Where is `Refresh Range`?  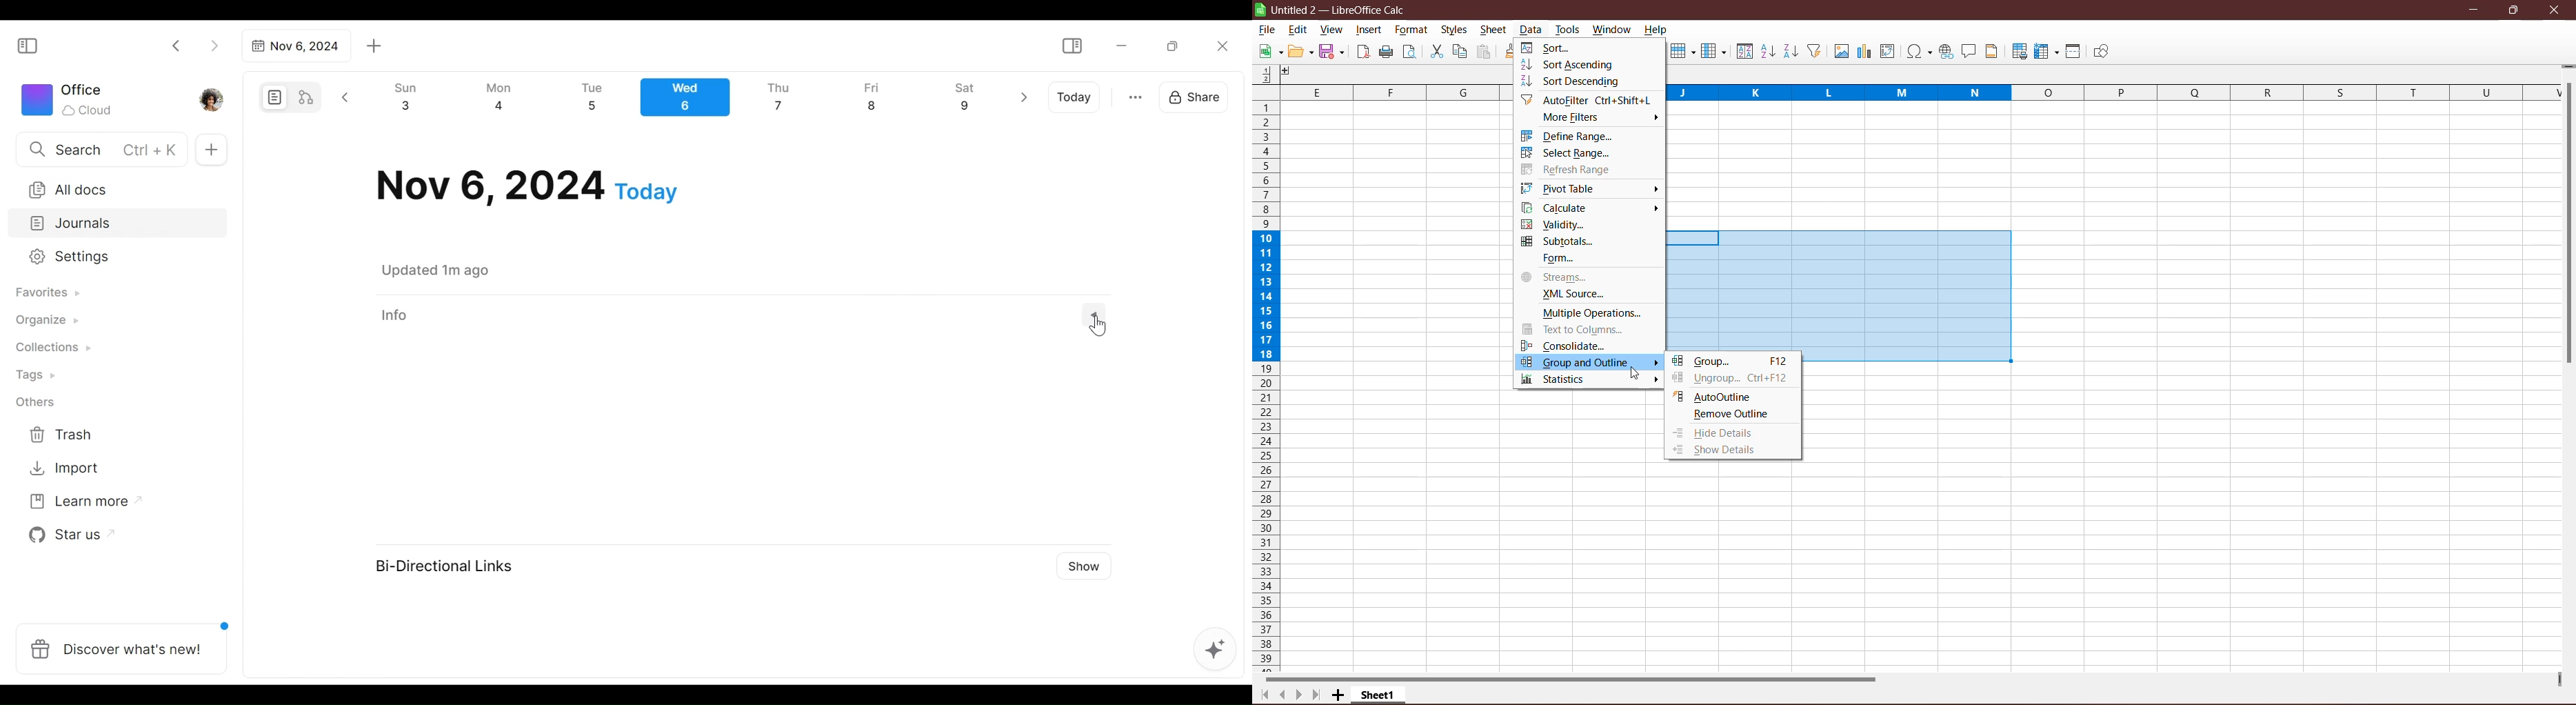 Refresh Range is located at coordinates (1569, 170).